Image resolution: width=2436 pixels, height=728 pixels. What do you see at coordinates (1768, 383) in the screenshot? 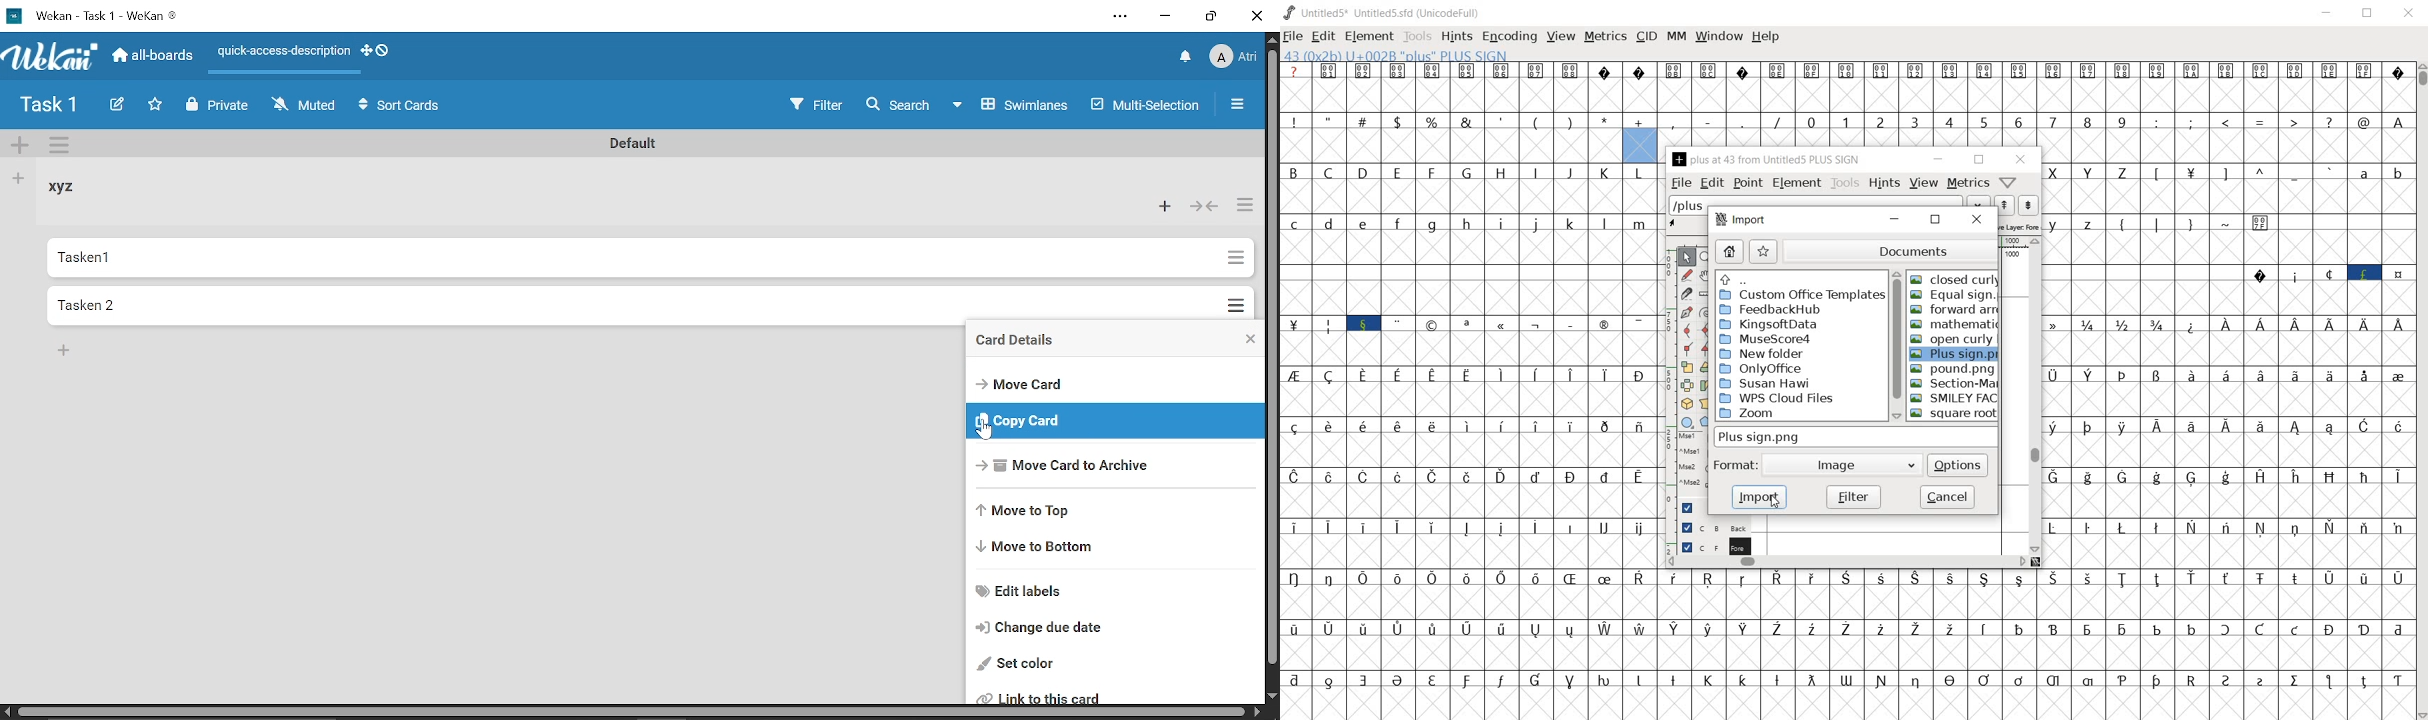
I see `Susan Hawi` at bounding box center [1768, 383].